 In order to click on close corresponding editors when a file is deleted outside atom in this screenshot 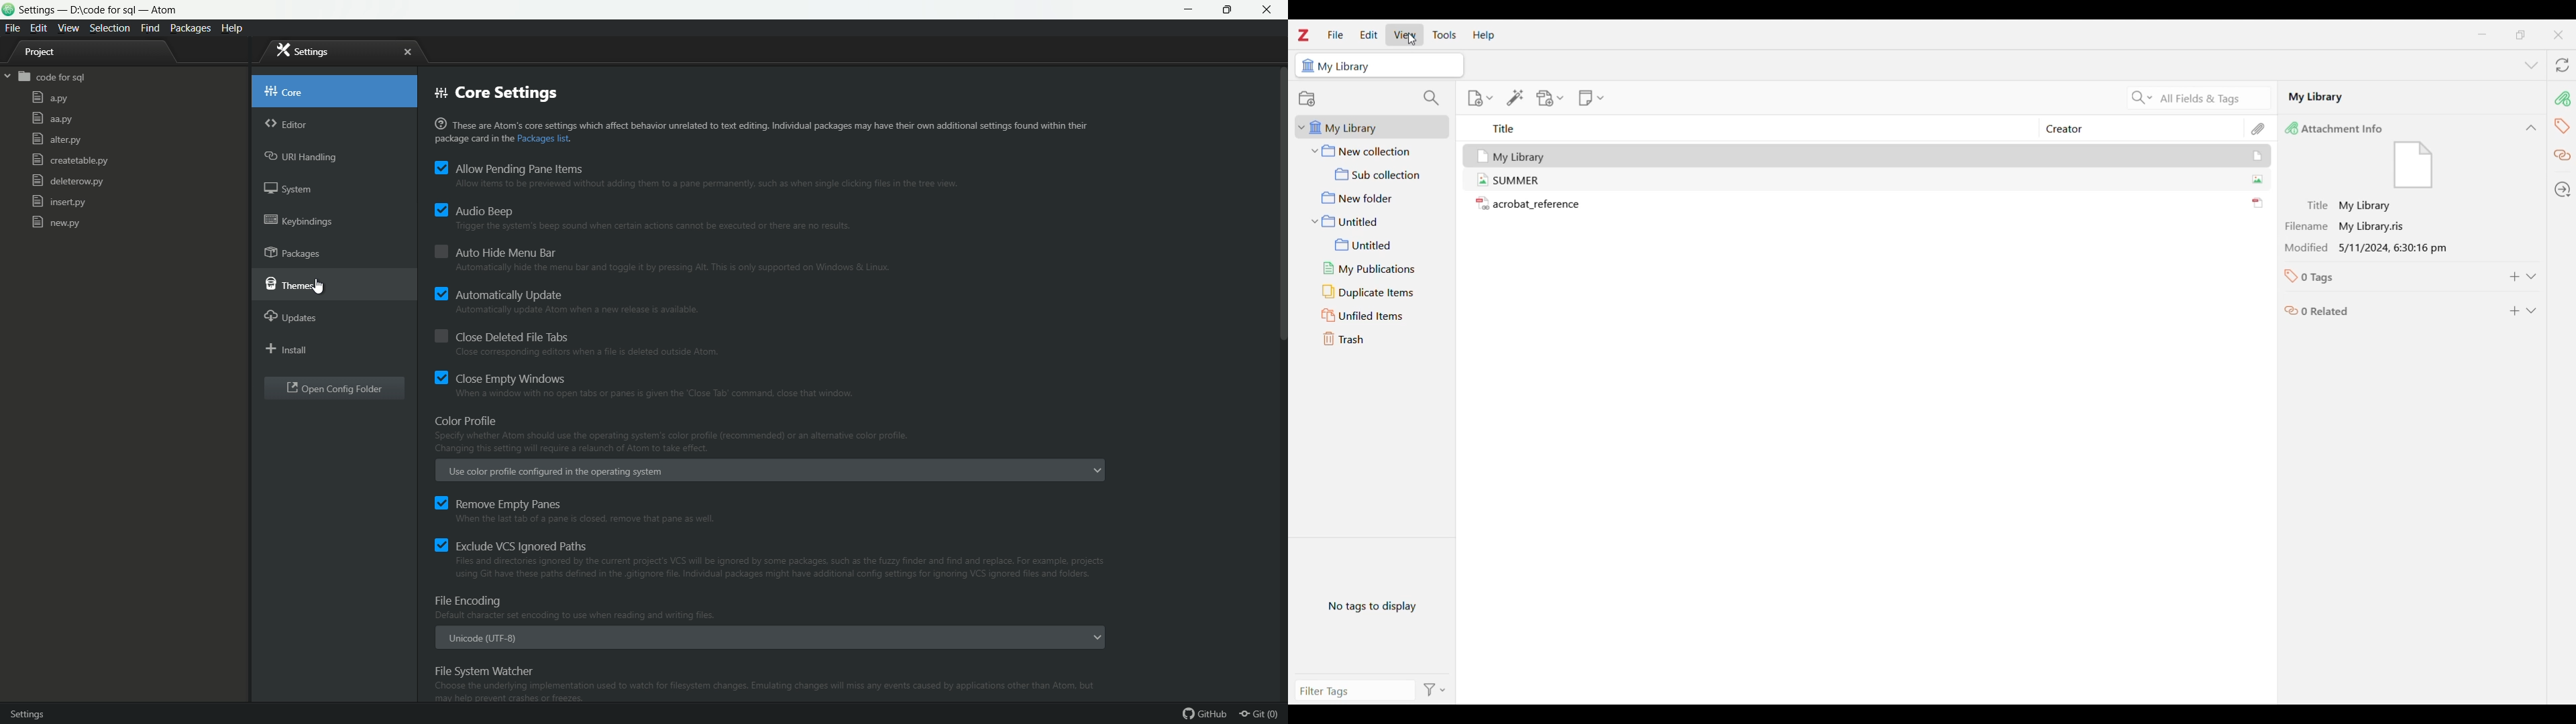, I will do `click(586, 354)`.